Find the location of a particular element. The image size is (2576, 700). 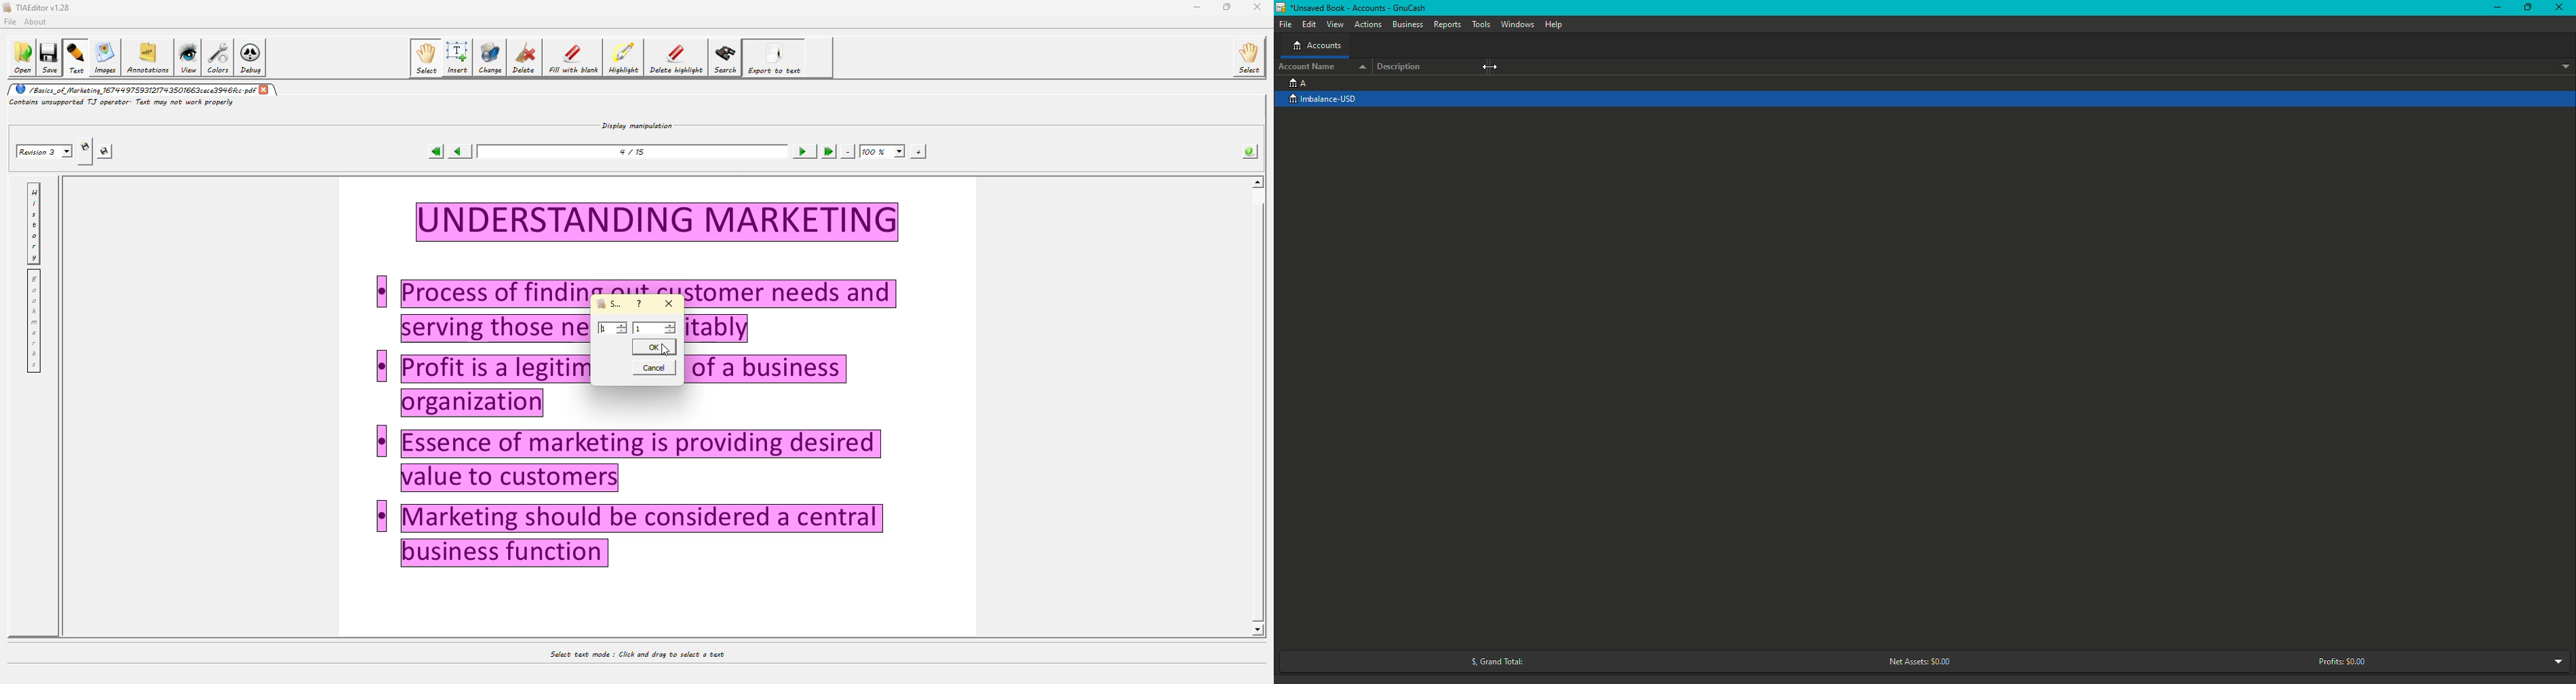

Help is located at coordinates (1553, 24).